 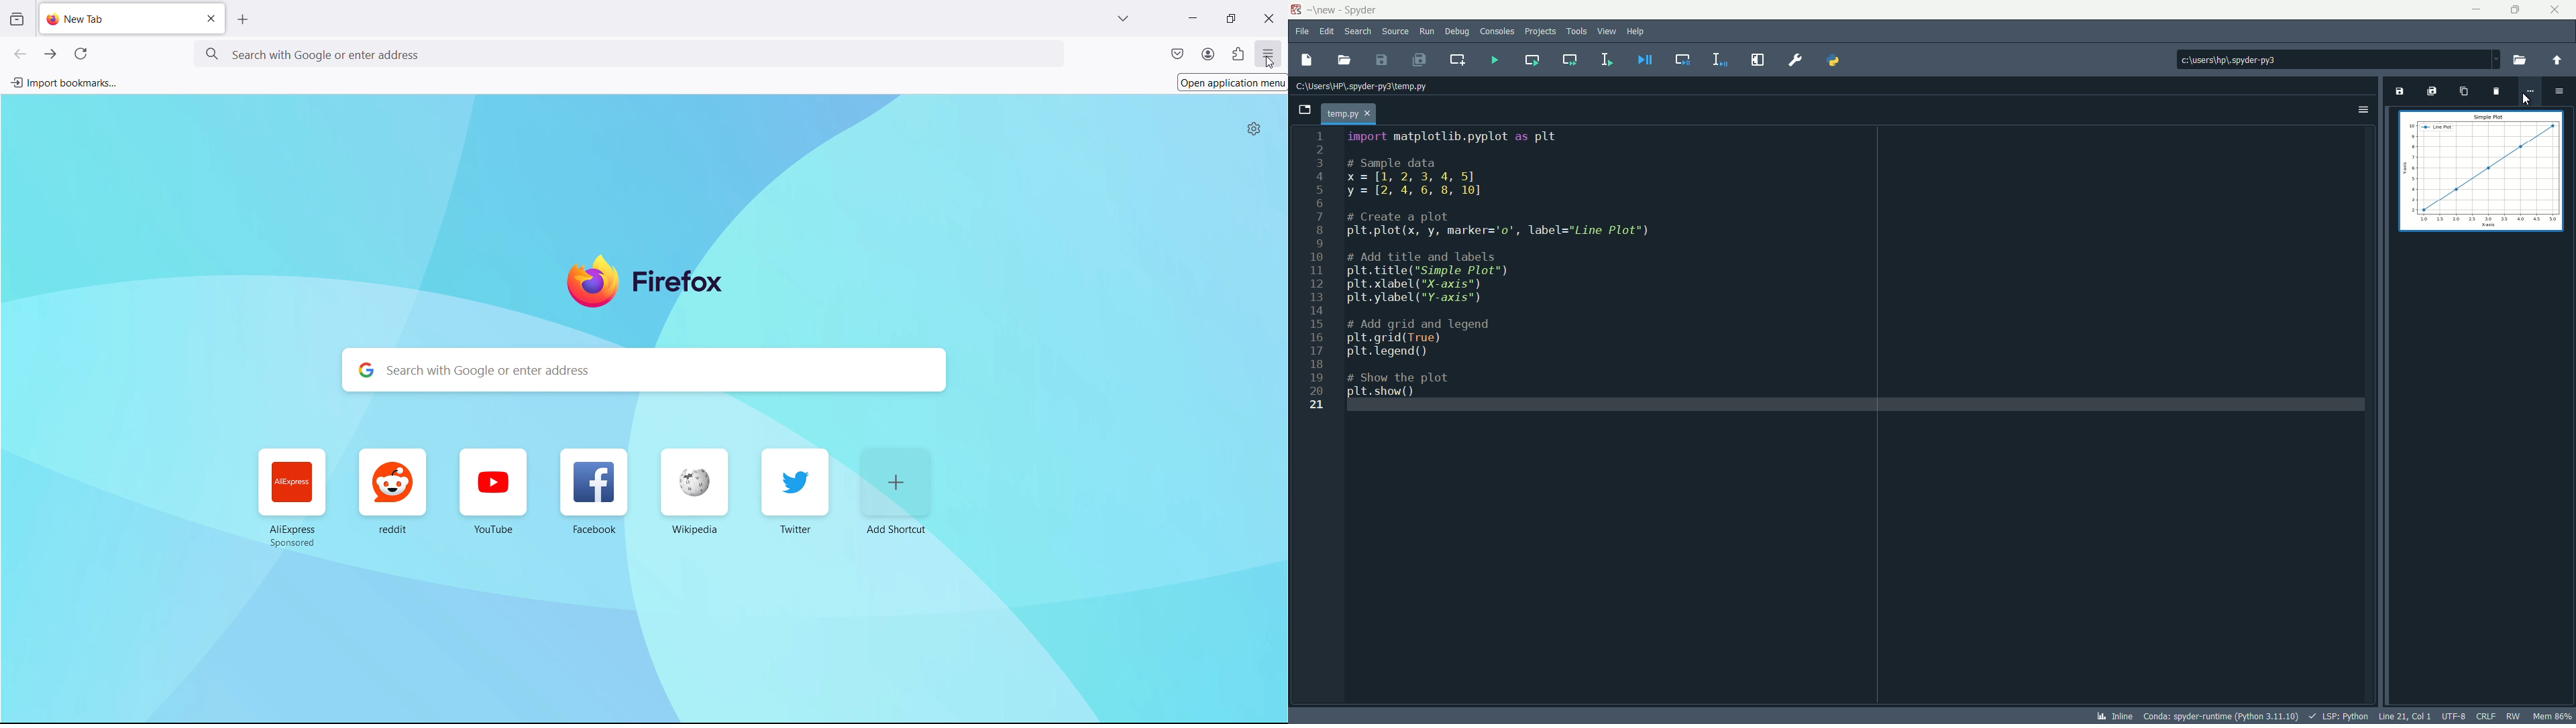 What do you see at coordinates (1268, 16) in the screenshot?
I see `close` at bounding box center [1268, 16].